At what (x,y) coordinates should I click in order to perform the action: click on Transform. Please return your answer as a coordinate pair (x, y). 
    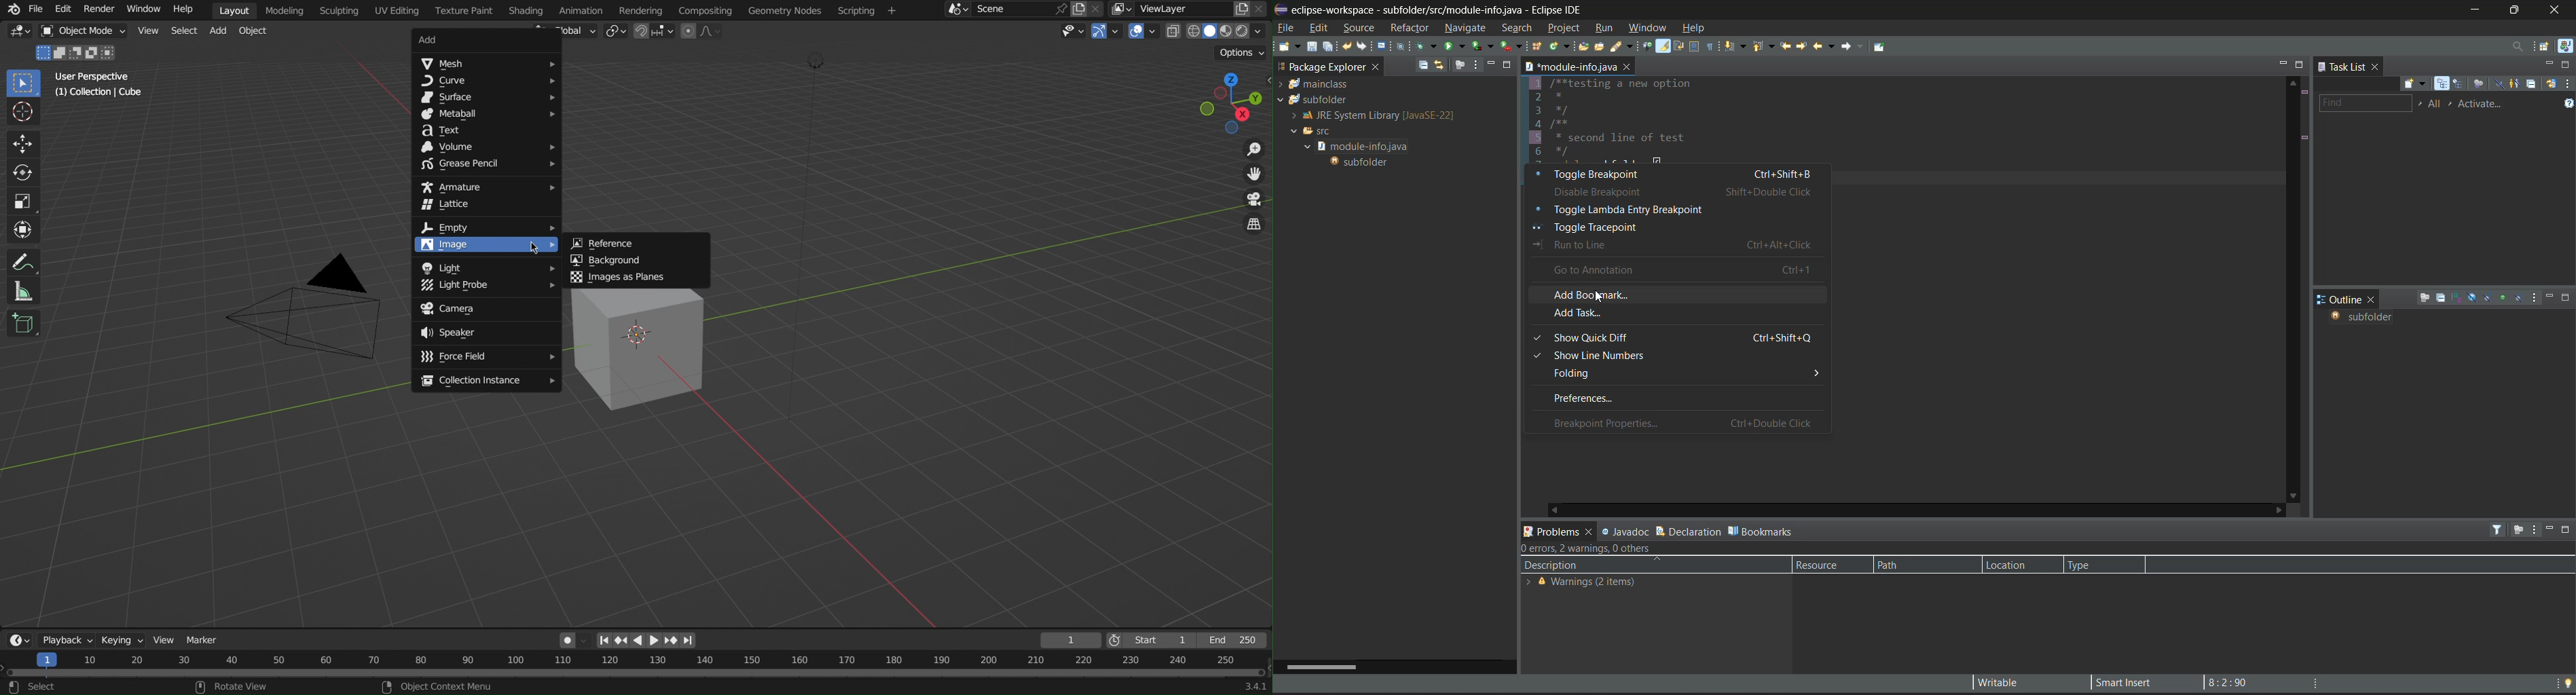
    Looking at the image, I should click on (21, 228).